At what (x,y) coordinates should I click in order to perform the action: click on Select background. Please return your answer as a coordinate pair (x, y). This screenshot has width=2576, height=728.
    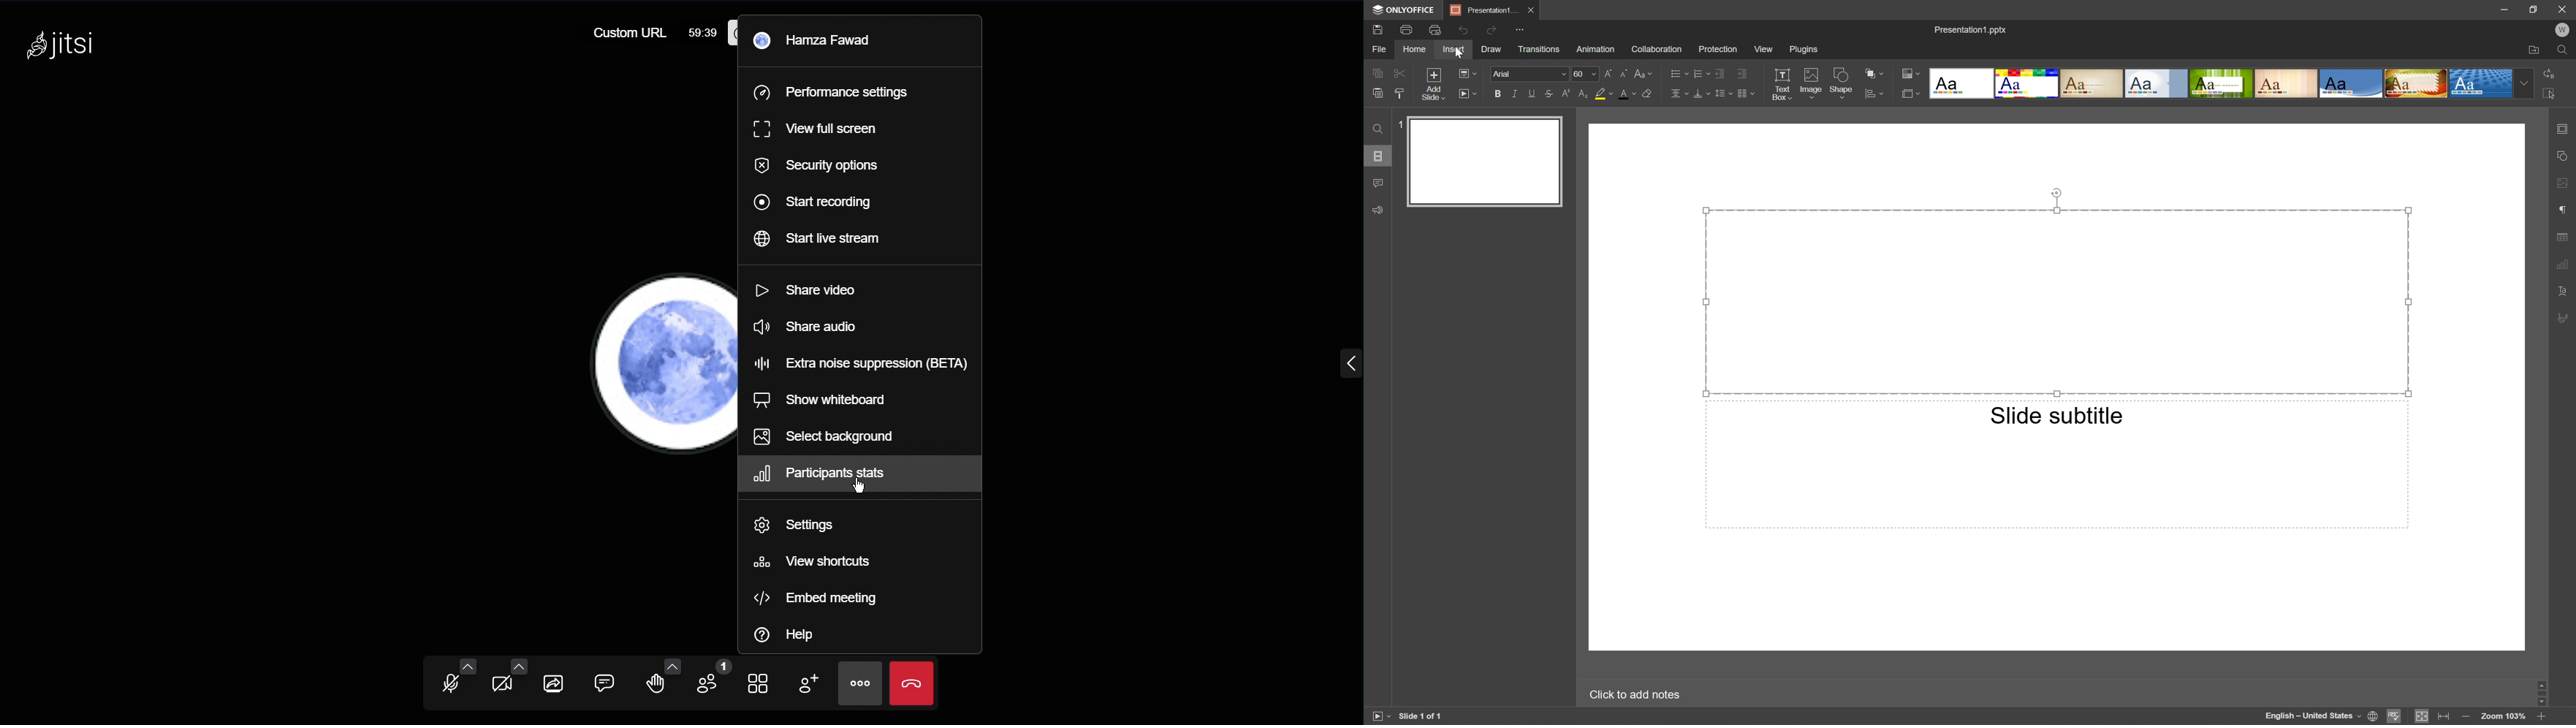
    Looking at the image, I should click on (827, 436).